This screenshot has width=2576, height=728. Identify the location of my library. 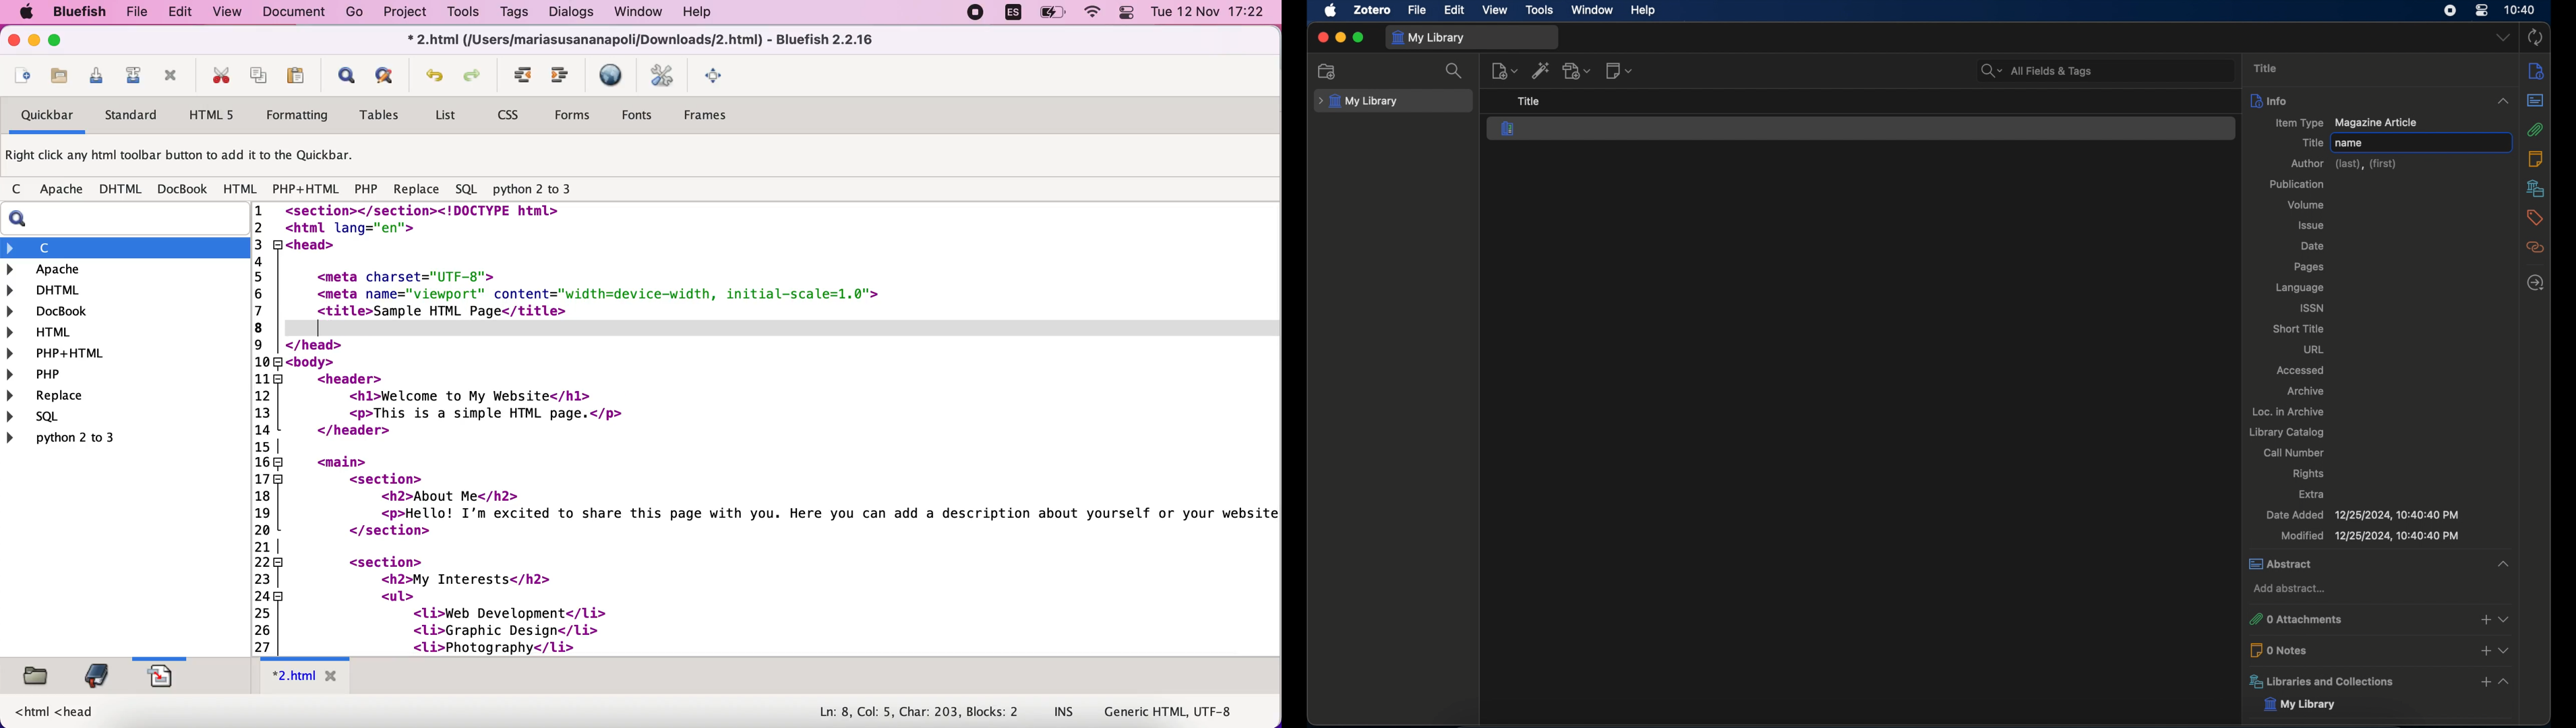
(2310, 705).